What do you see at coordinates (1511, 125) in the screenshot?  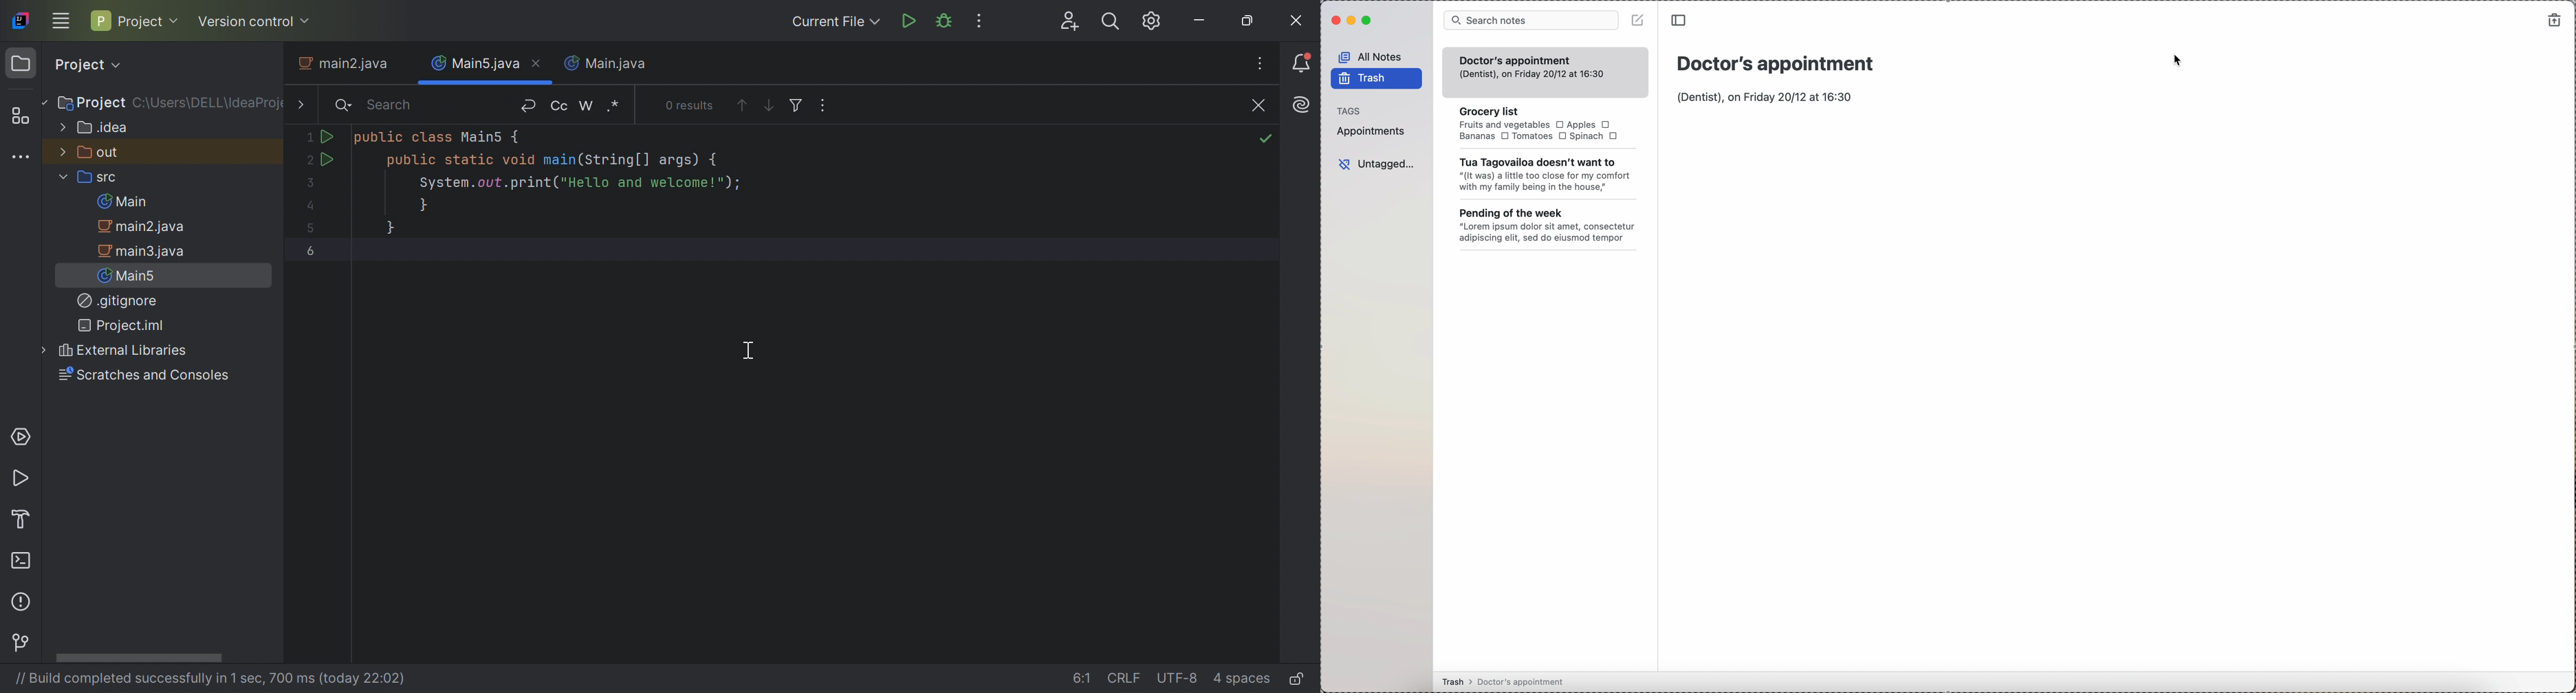 I see `Fruits and vegetables` at bounding box center [1511, 125].